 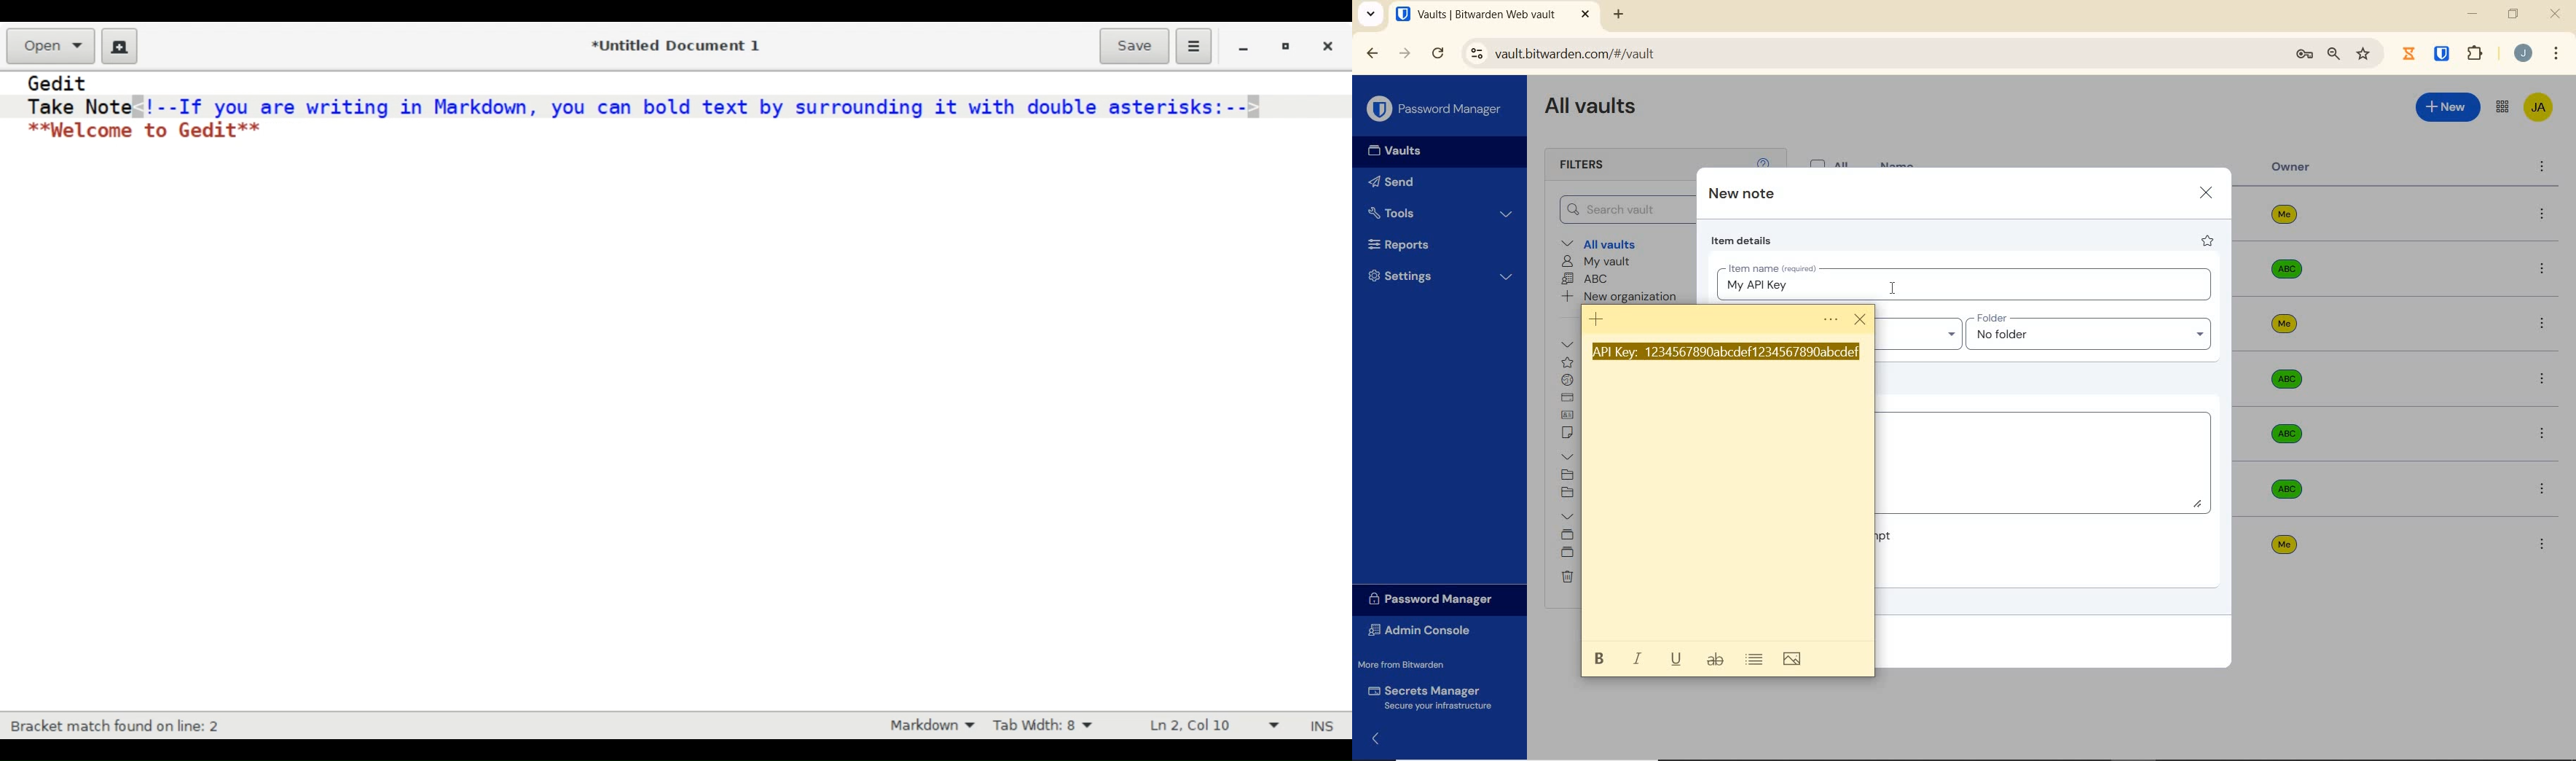 I want to click on open tab, so click(x=1475, y=15).